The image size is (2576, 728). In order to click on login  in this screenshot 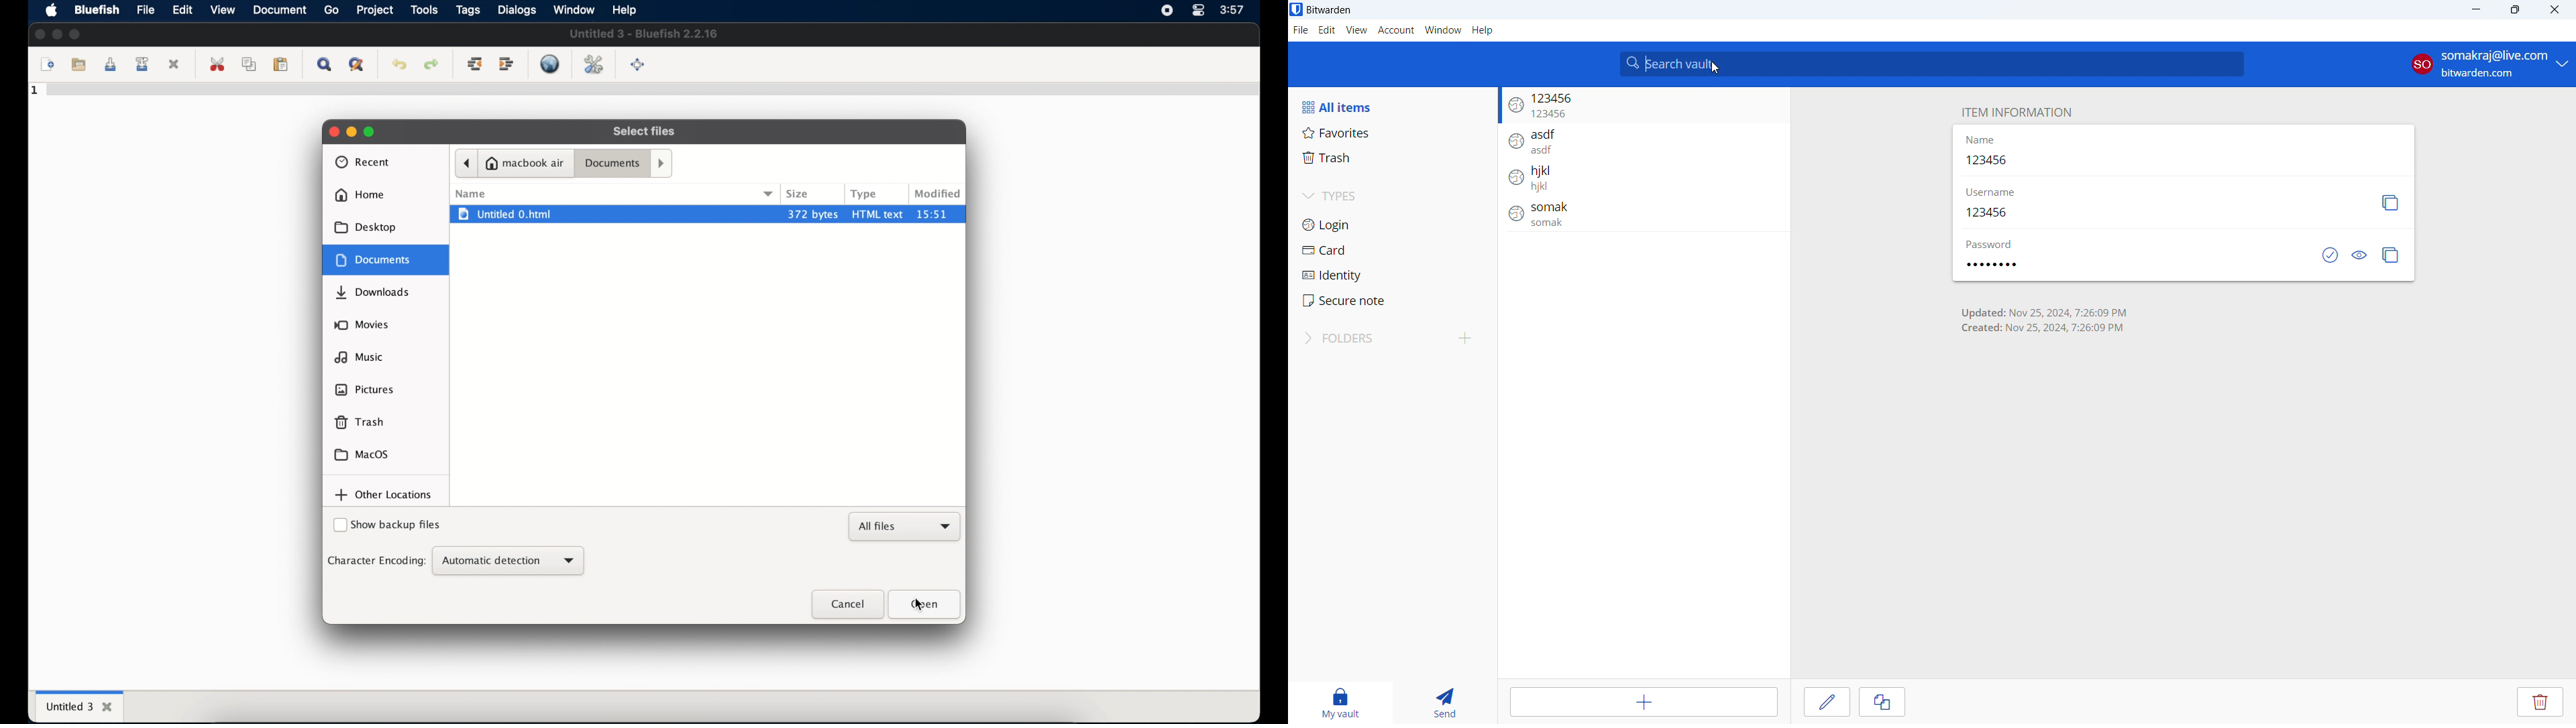, I will do `click(1392, 225)`.